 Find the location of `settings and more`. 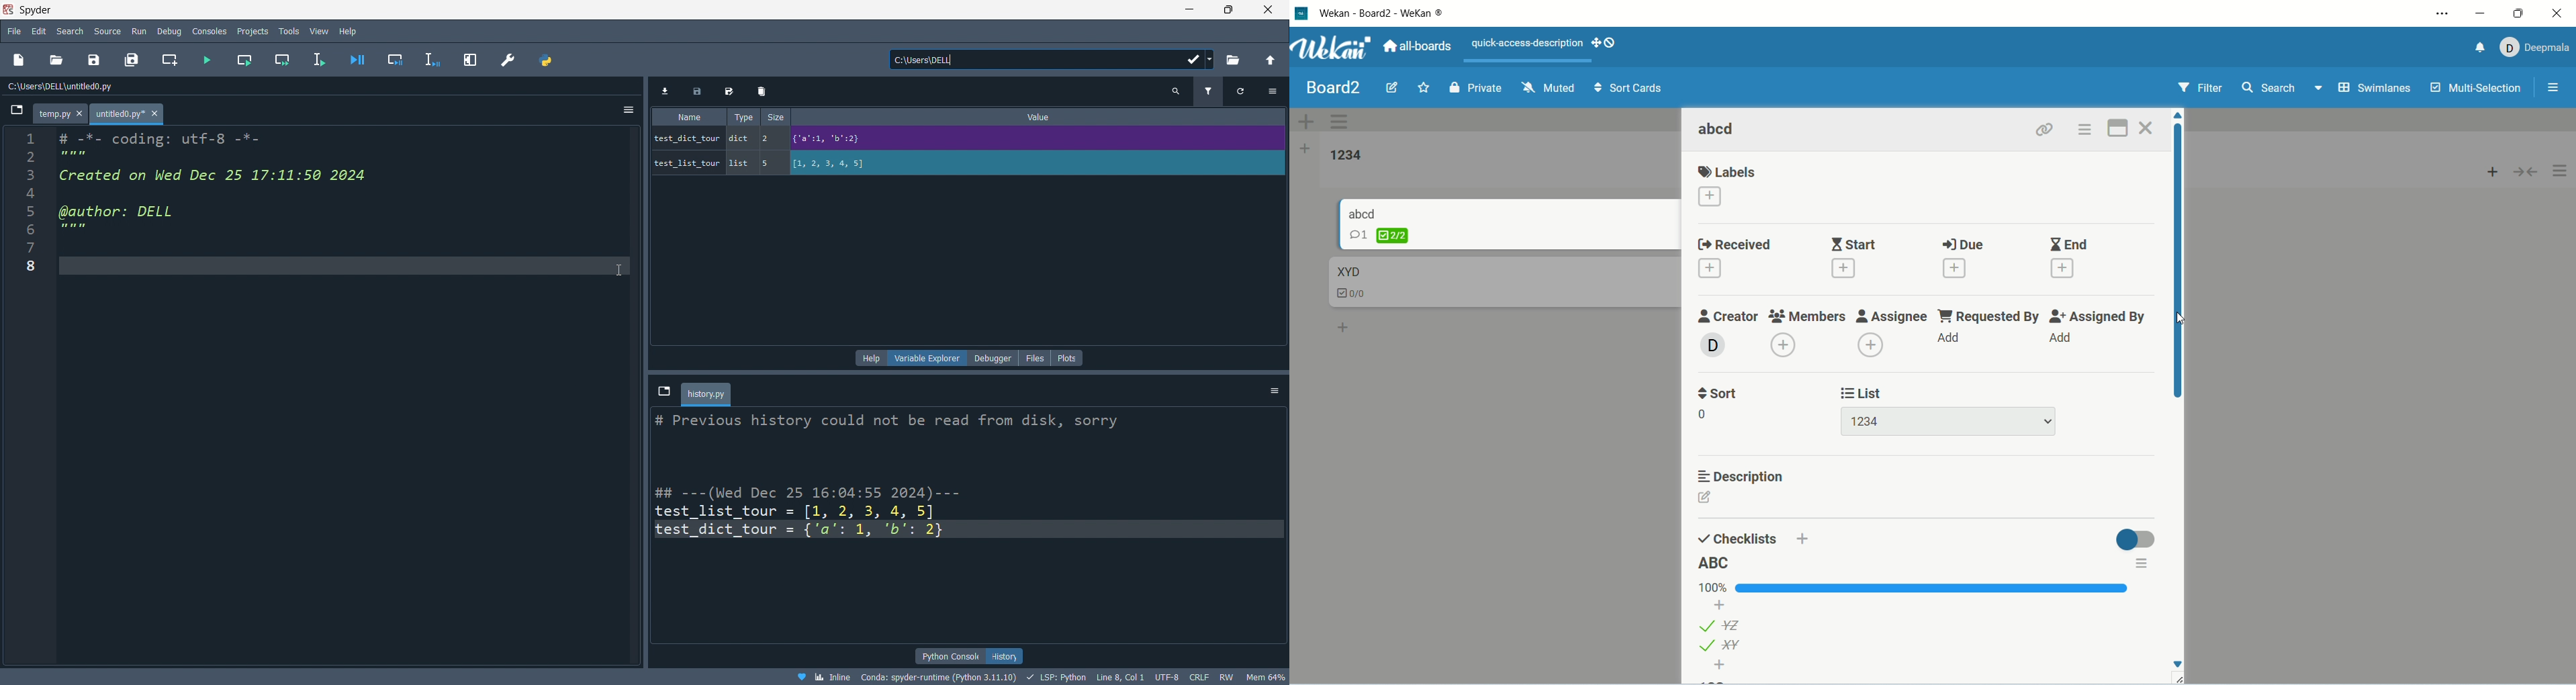

settings and more is located at coordinates (2442, 15).